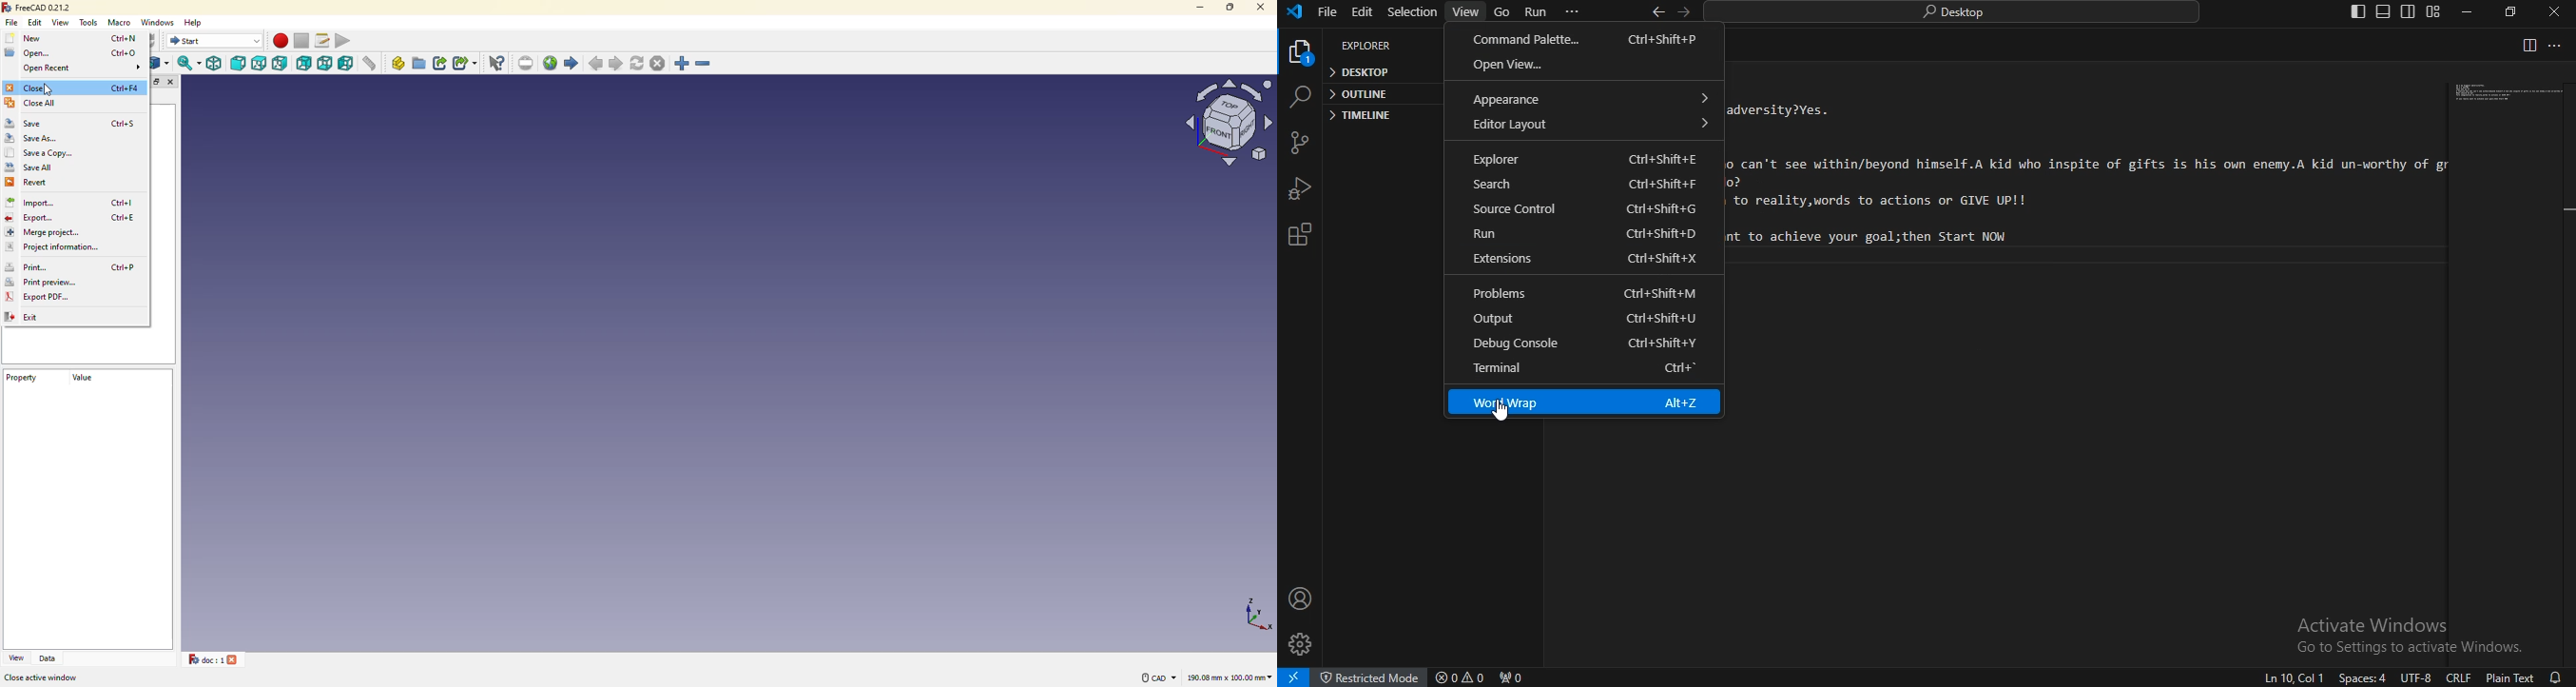 This screenshot has width=2576, height=700. Describe the element at coordinates (1369, 46) in the screenshot. I see `explorer` at that location.